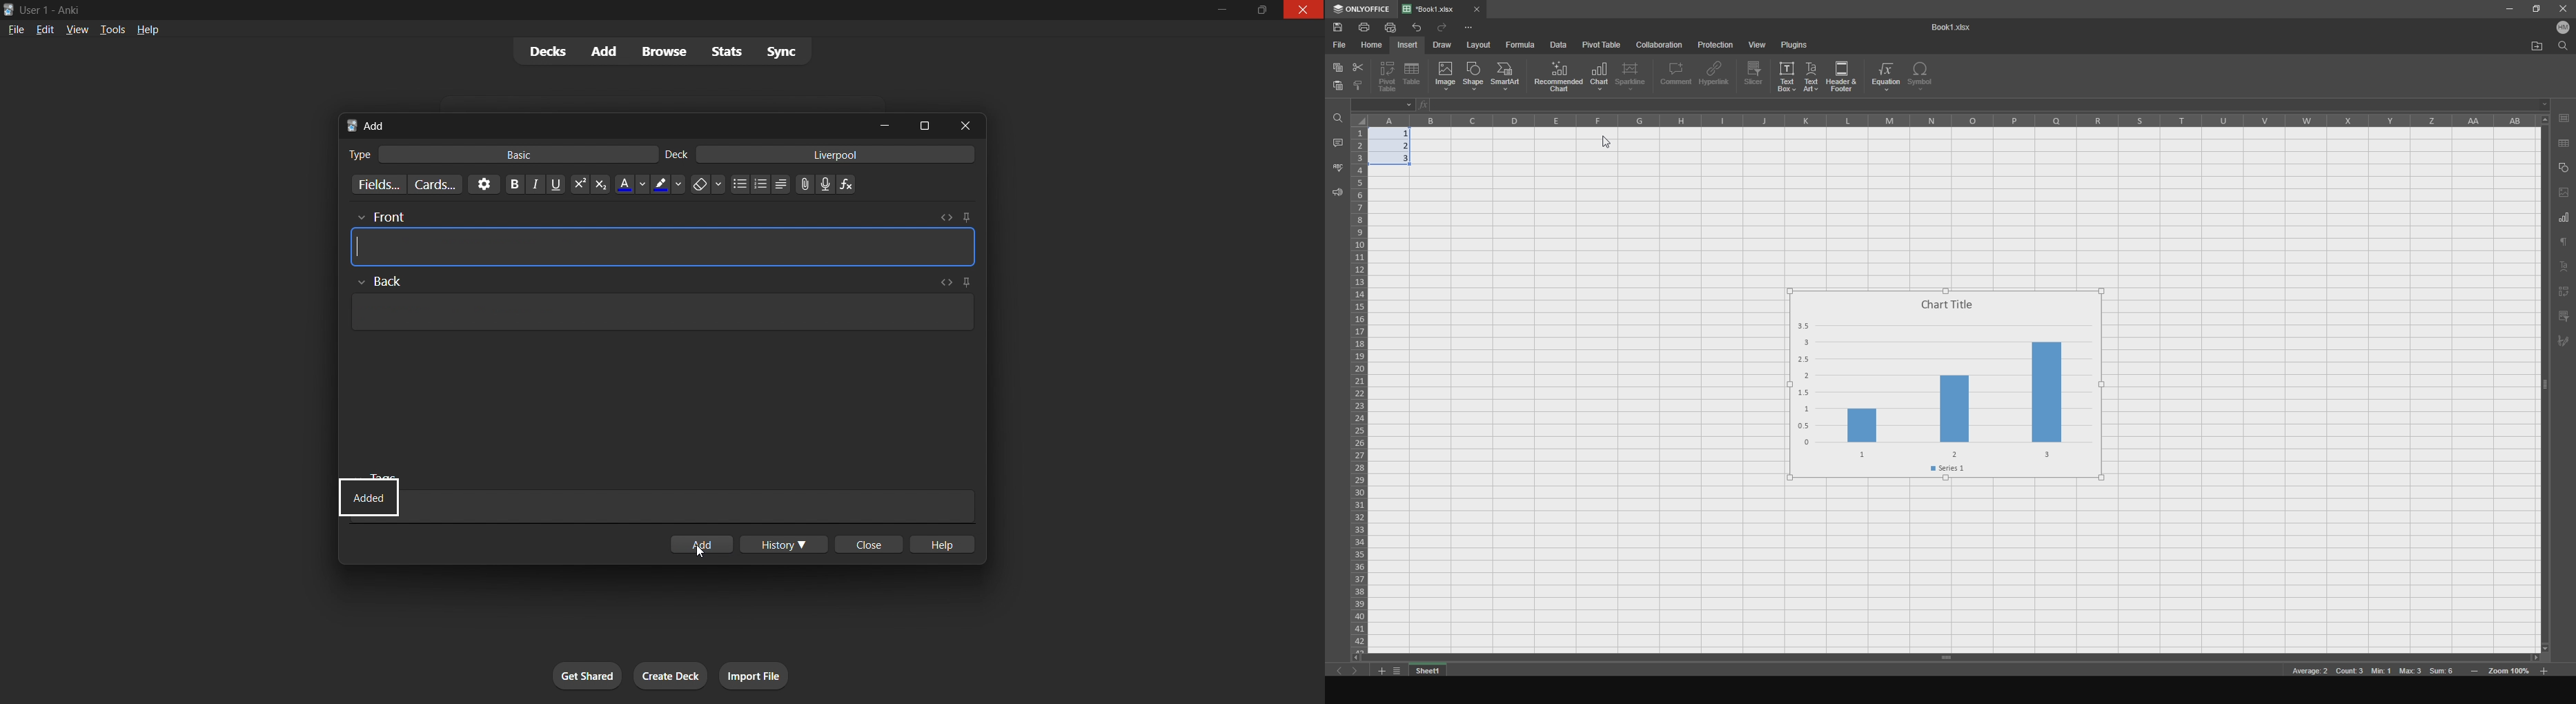 The width and height of the screenshot is (2576, 728). I want to click on card type , so click(356, 153).